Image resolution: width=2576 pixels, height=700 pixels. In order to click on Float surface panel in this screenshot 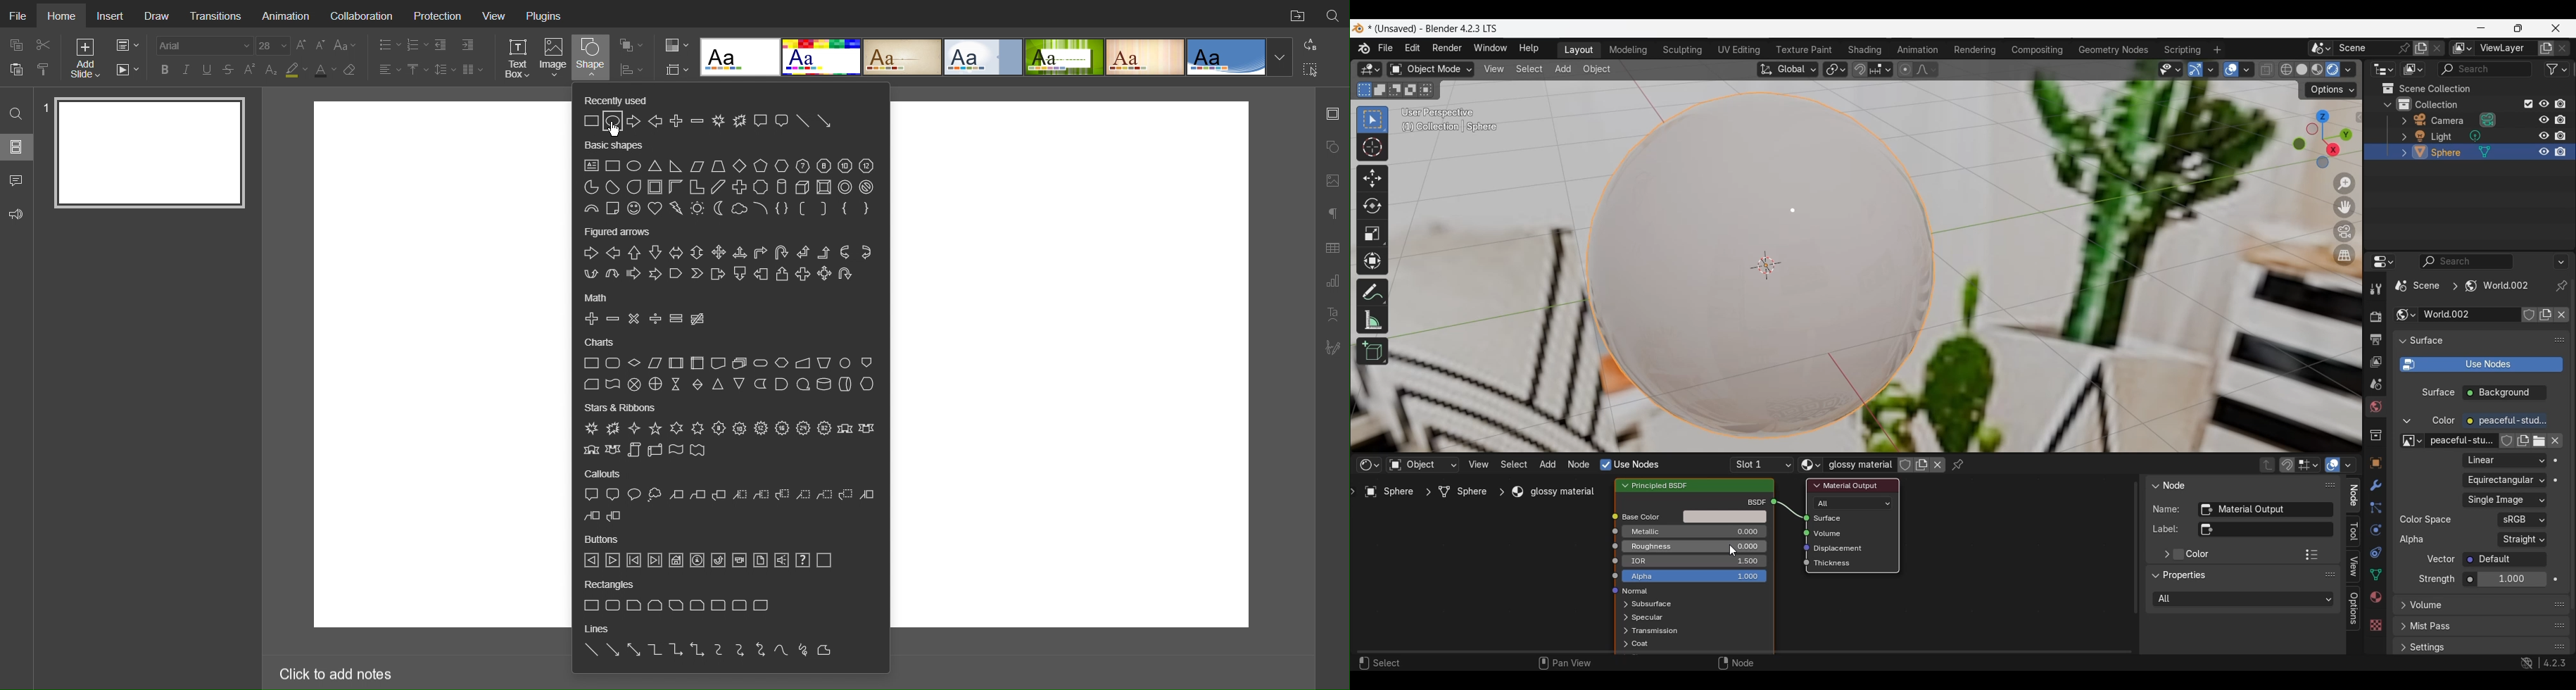, I will do `click(2560, 340)`.